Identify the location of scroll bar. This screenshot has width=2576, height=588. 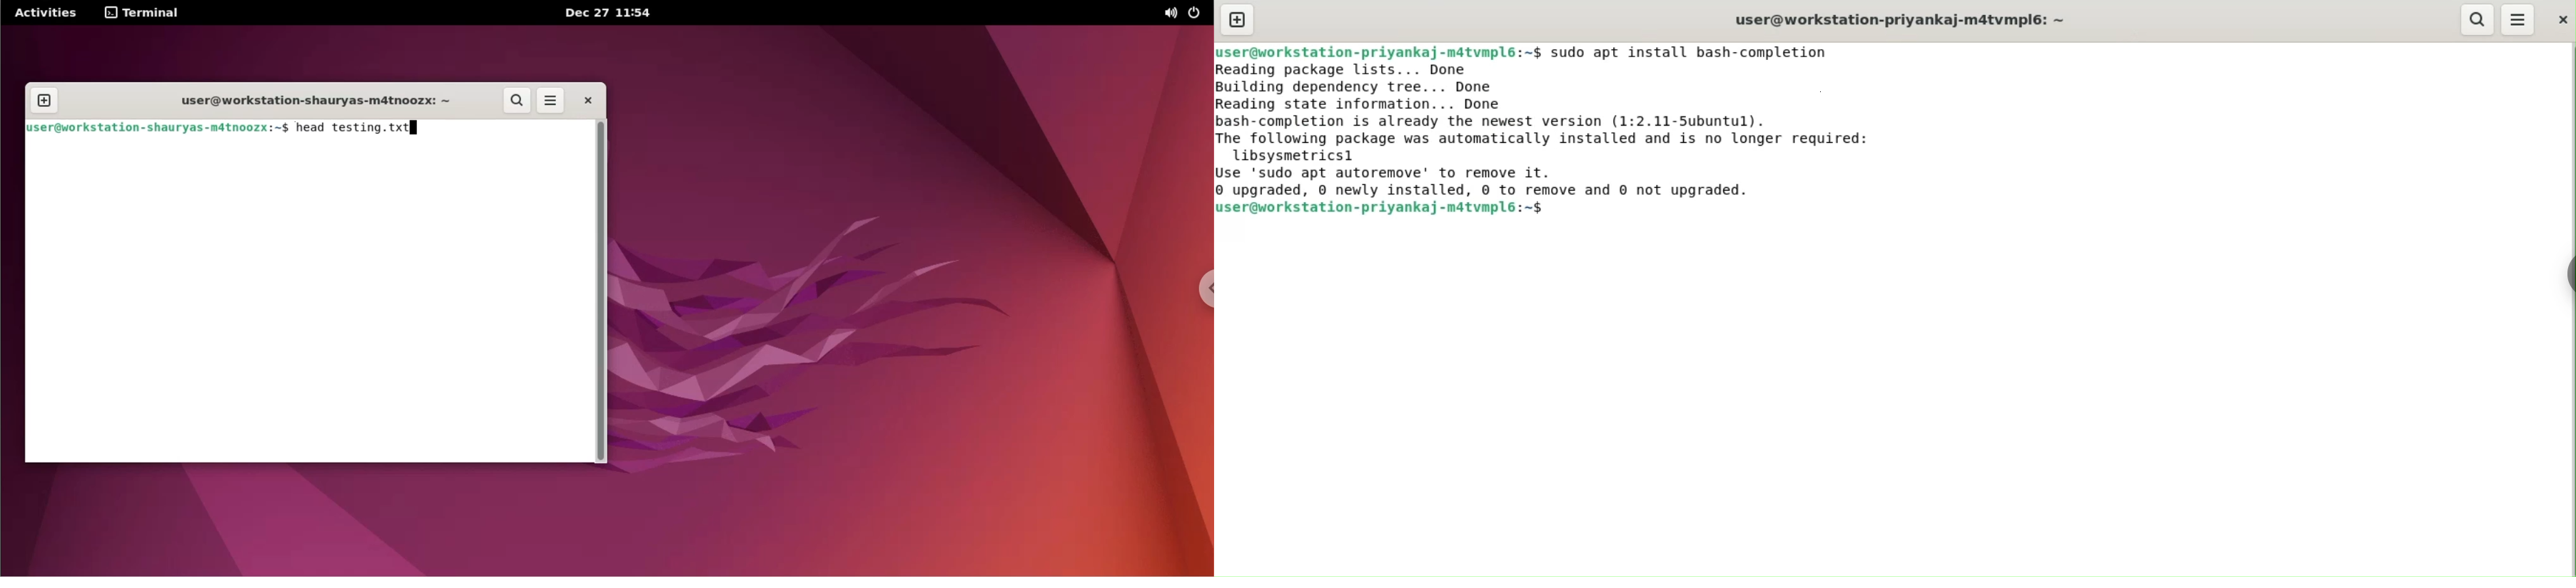
(601, 292).